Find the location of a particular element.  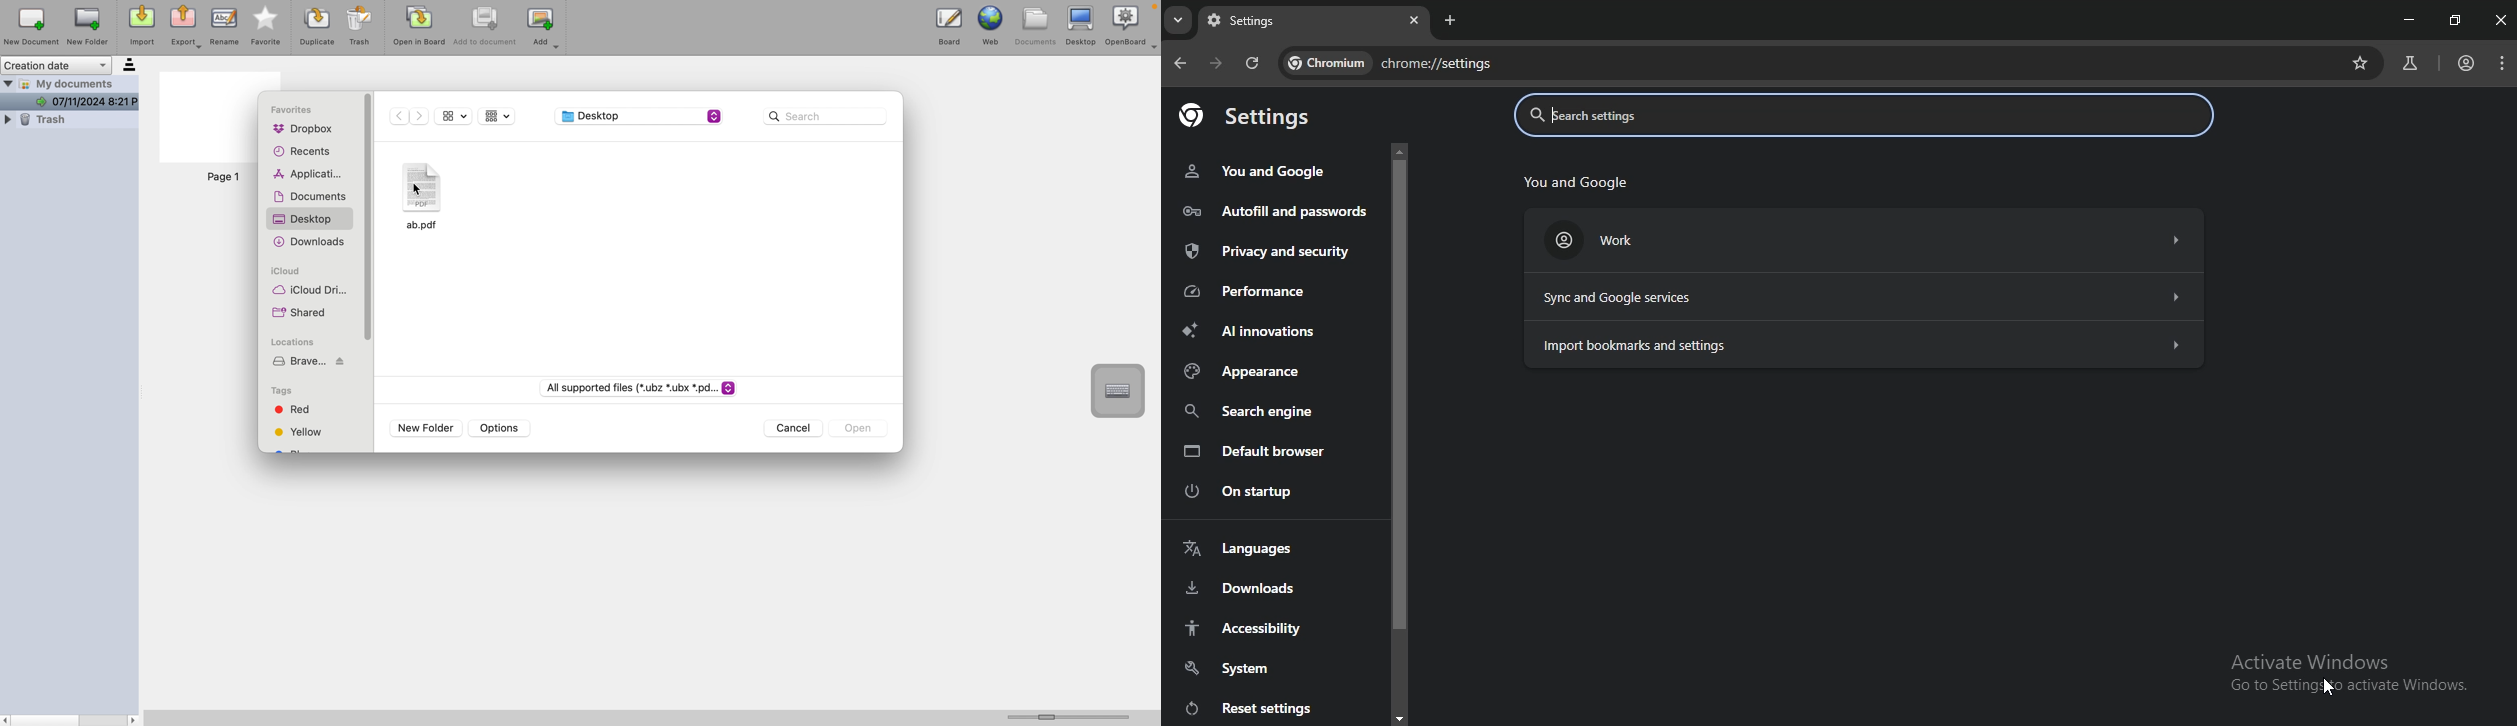

open in board is located at coordinates (420, 29).